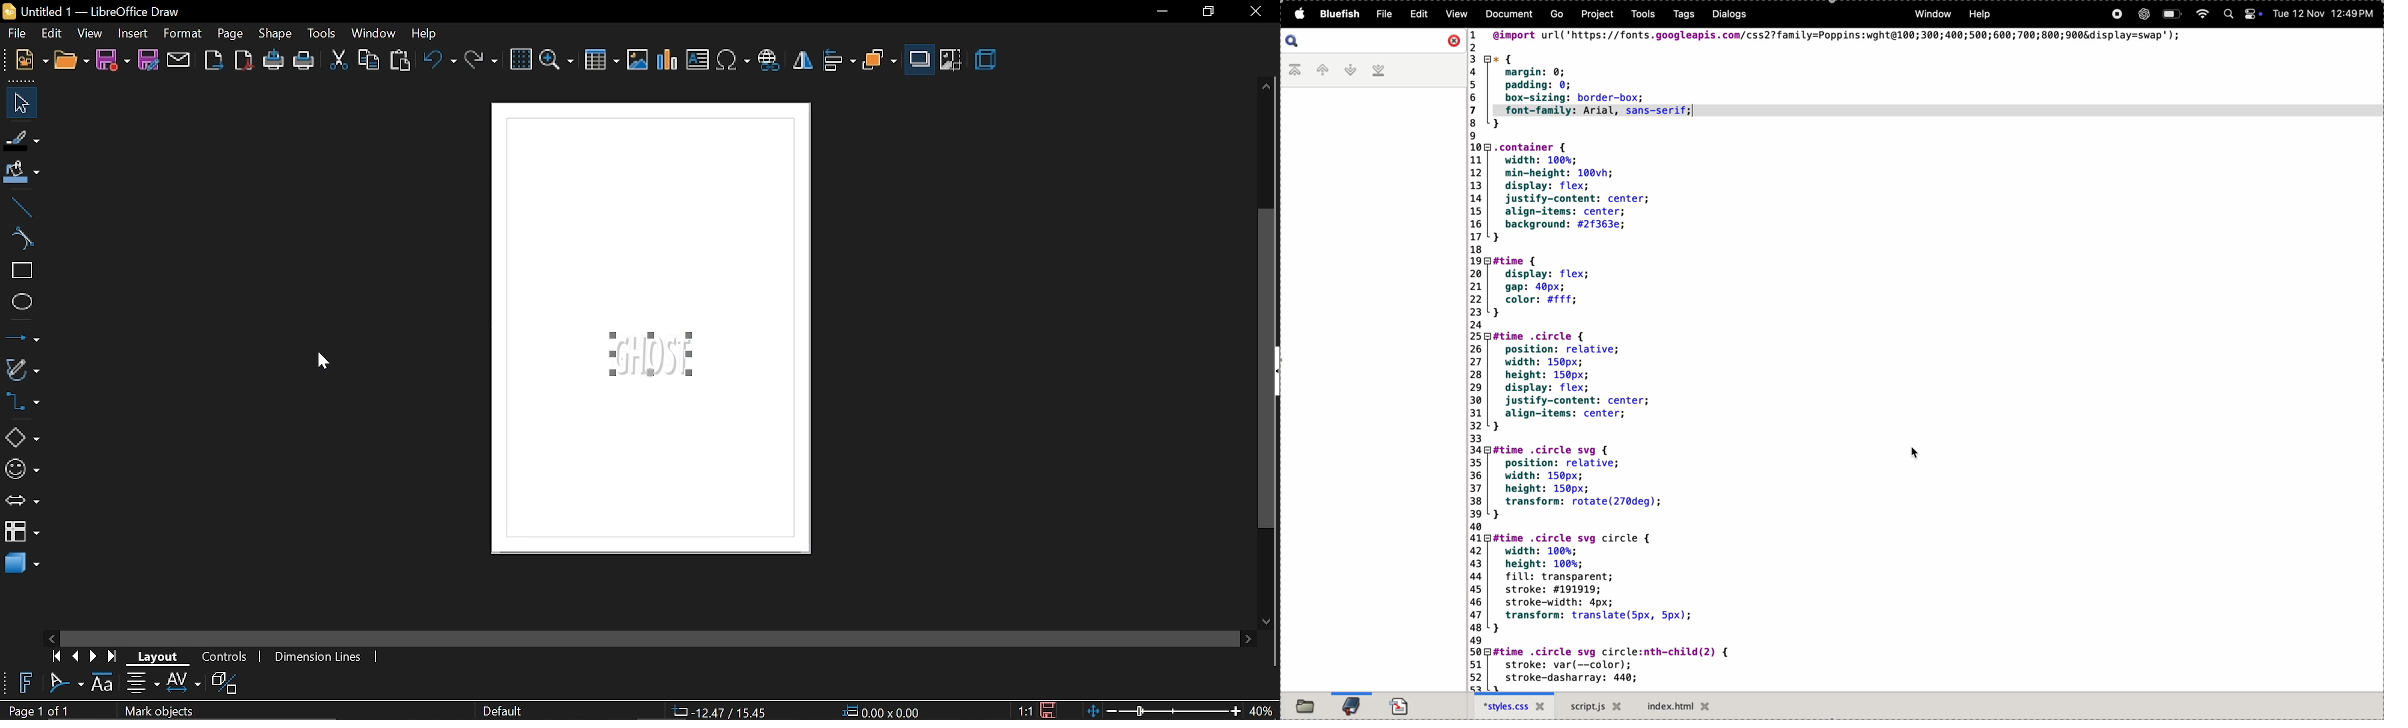 The image size is (2408, 728). What do you see at coordinates (503, 712) in the screenshot?
I see `Default` at bounding box center [503, 712].